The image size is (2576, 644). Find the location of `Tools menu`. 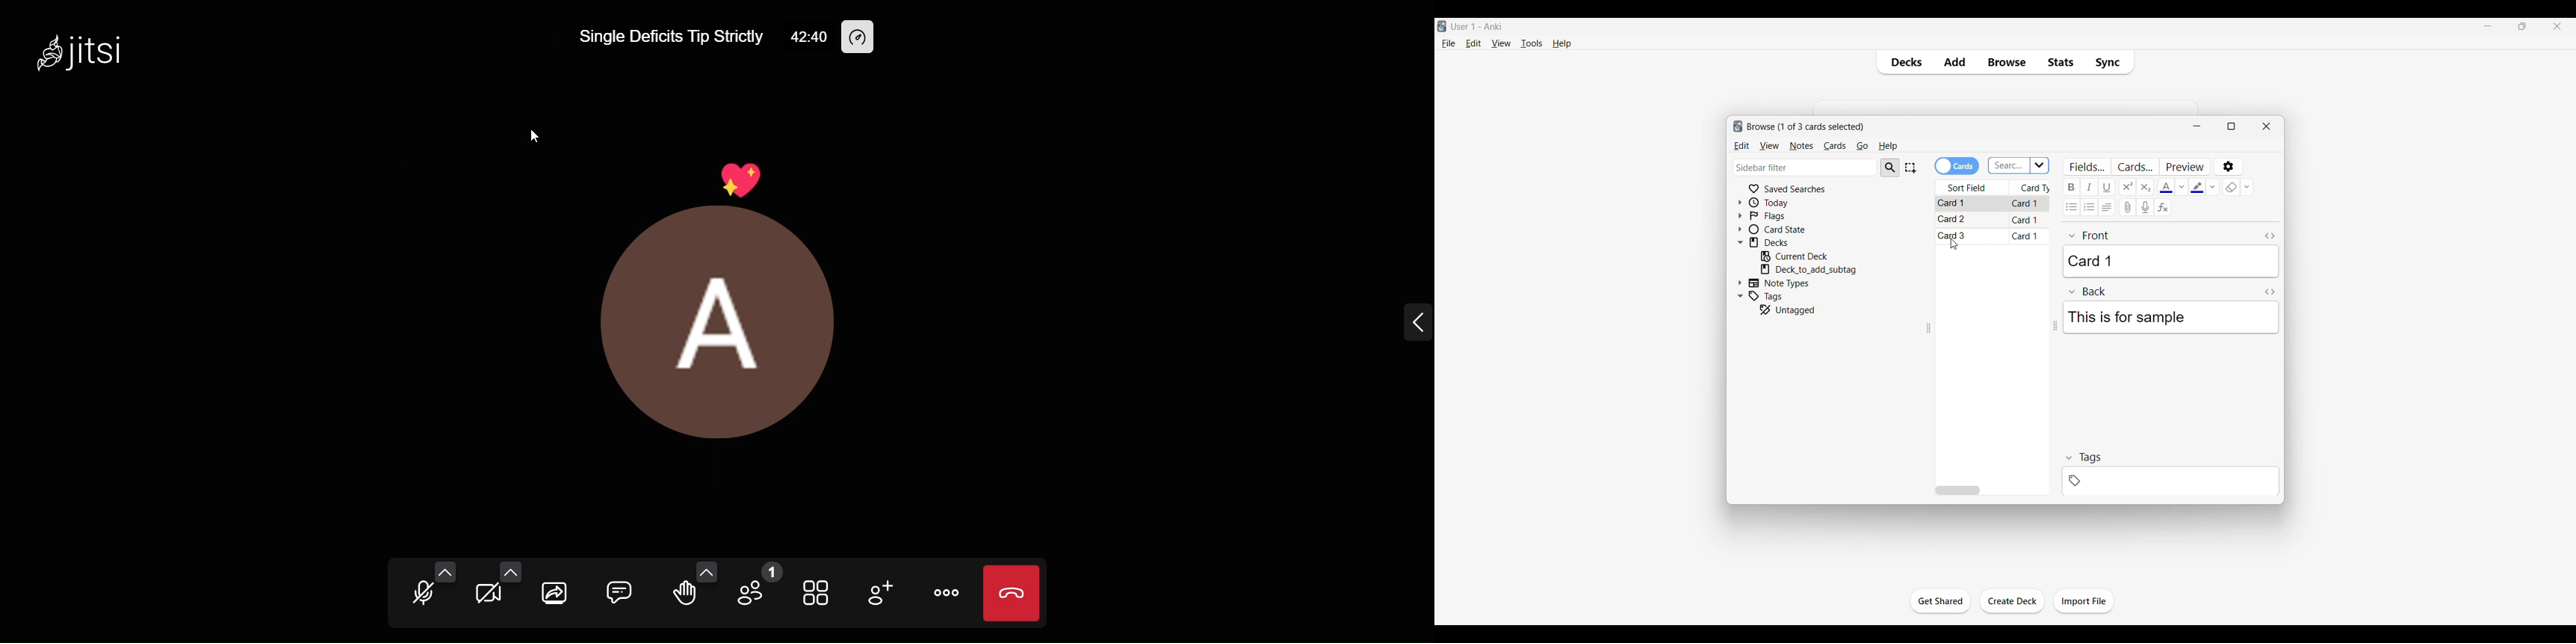

Tools menu is located at coordinates (1532, 43).